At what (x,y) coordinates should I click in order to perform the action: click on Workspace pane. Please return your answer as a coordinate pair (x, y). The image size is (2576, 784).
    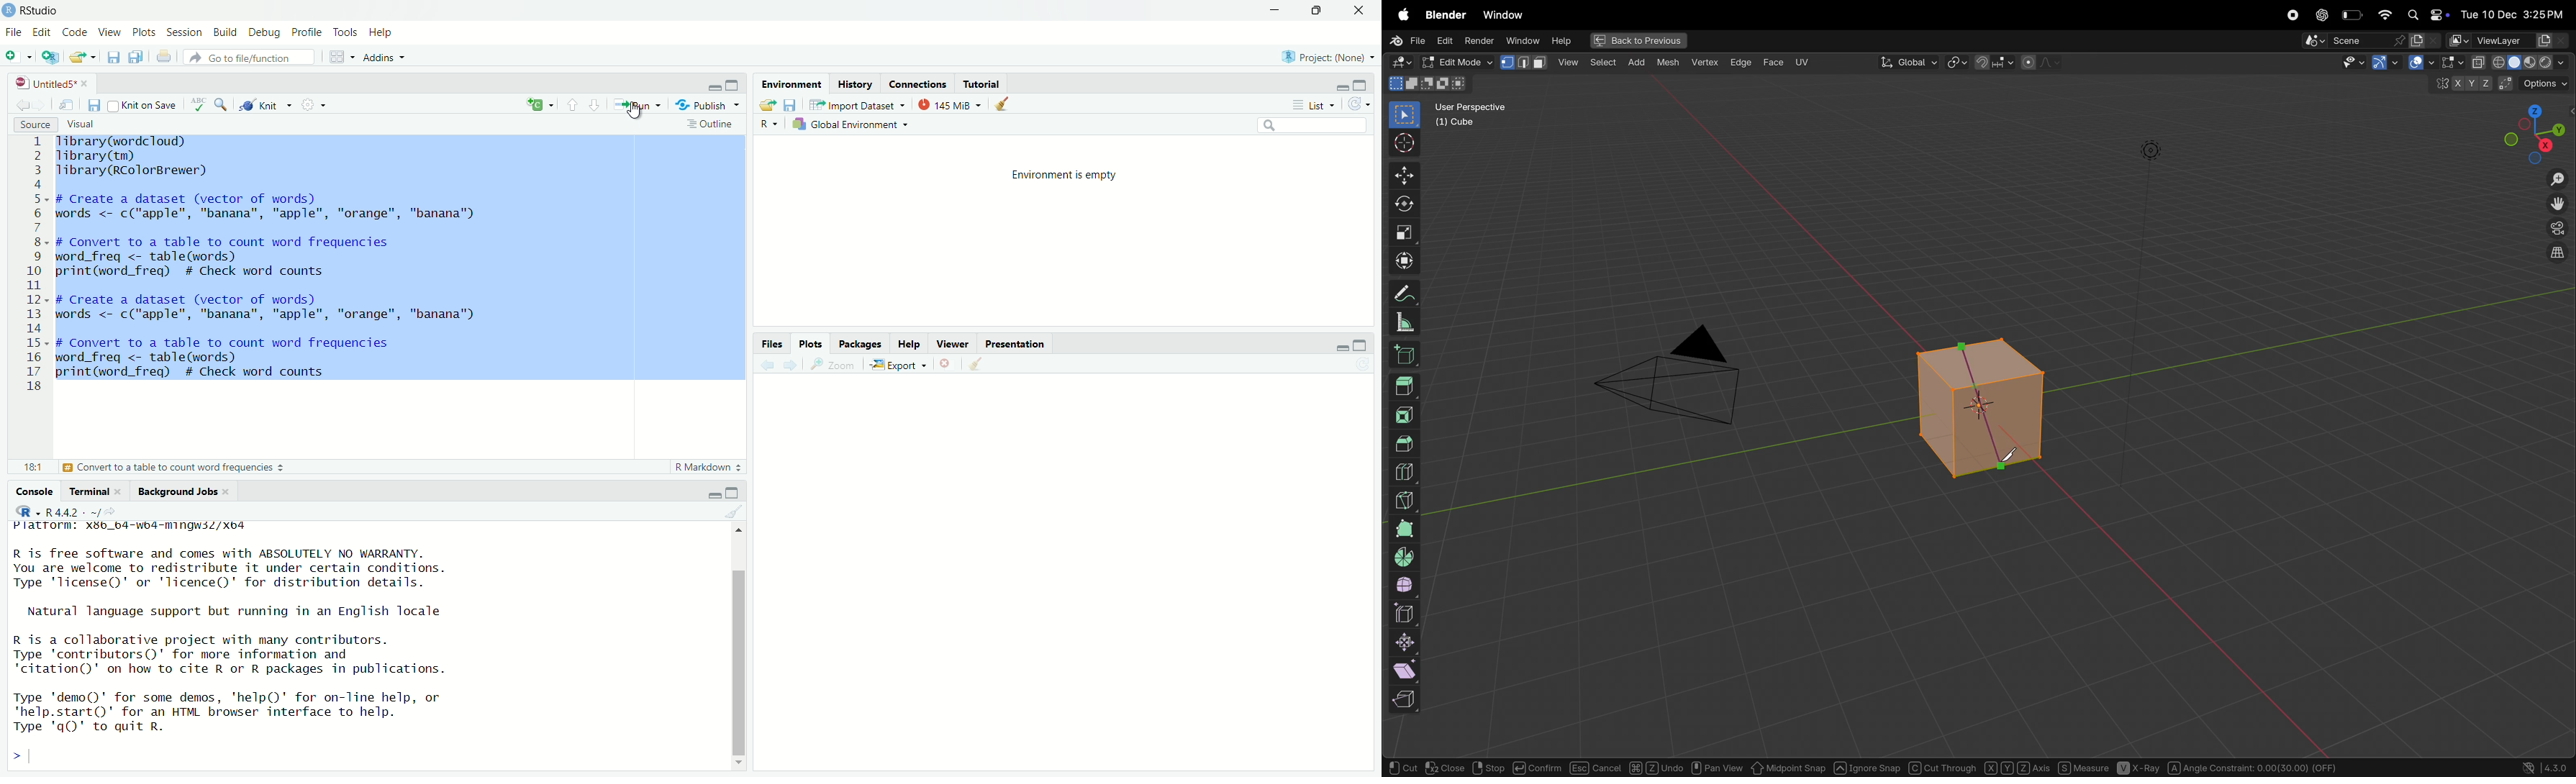
    Looking at the image, I should click on (342, 56).